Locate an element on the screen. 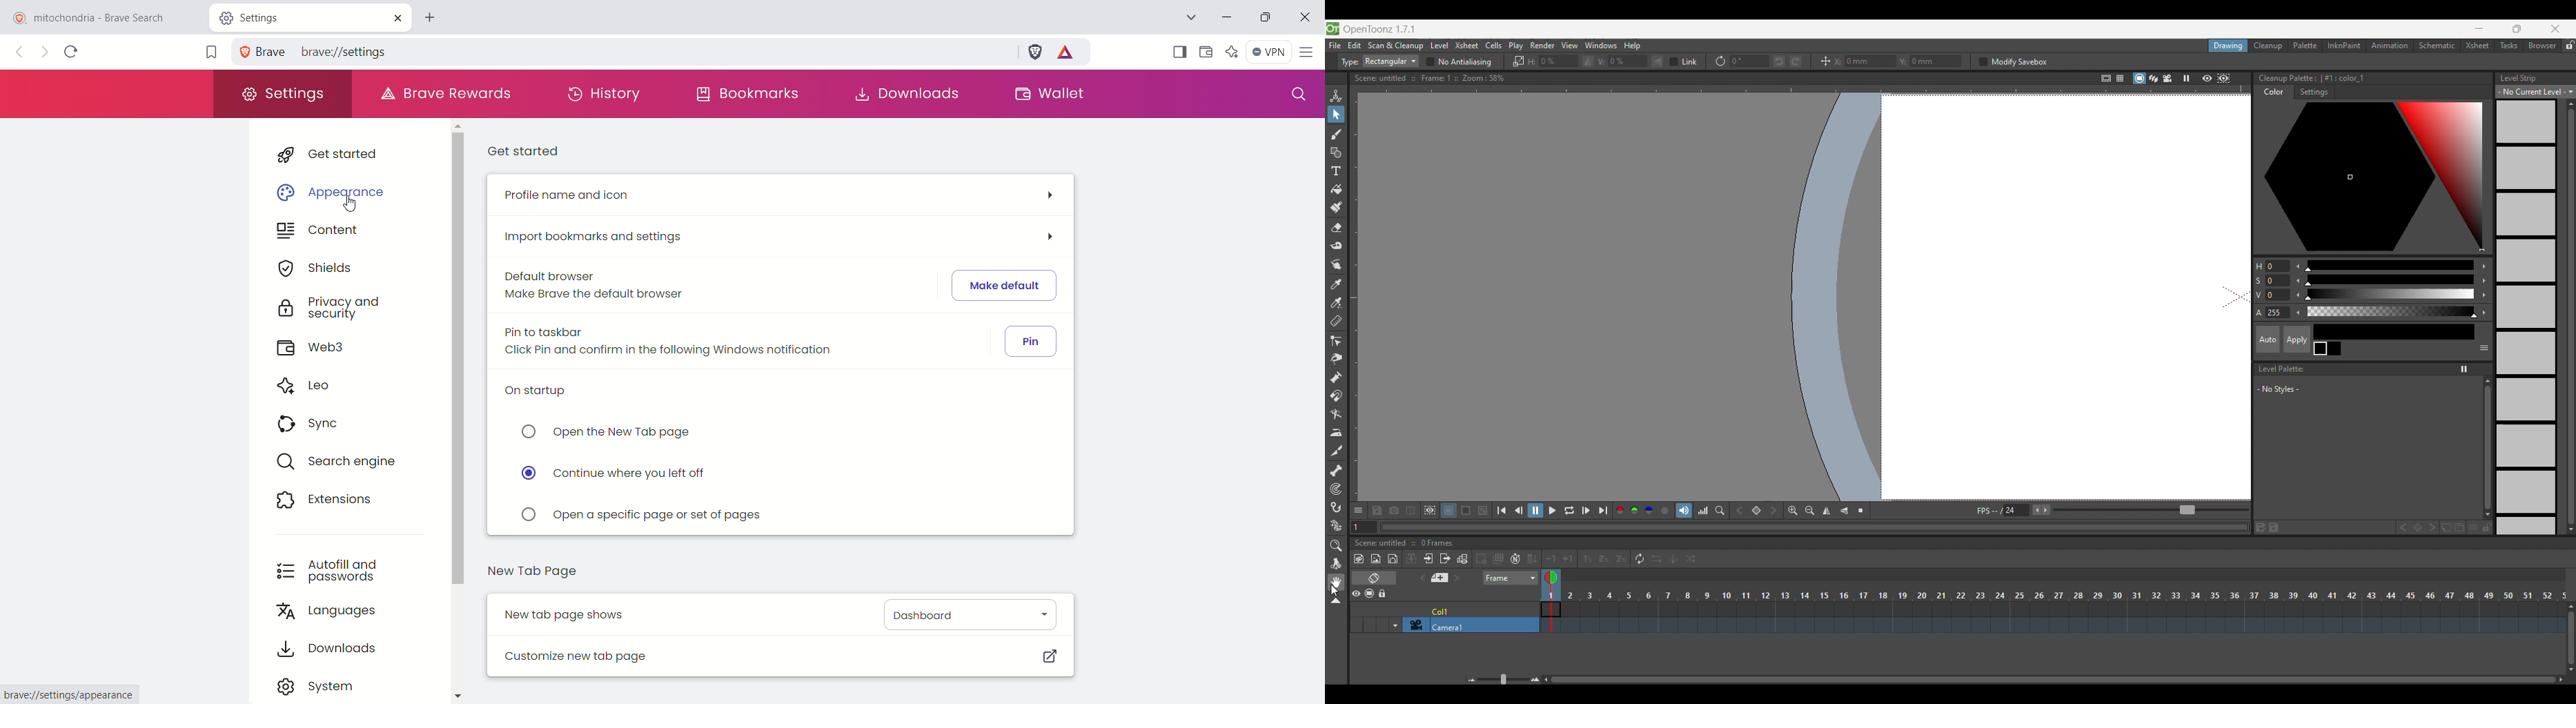 Image resolution: width=2576 pixels, height=728 pixels. Reframe on 1's is located at coordinates (1586, 559).